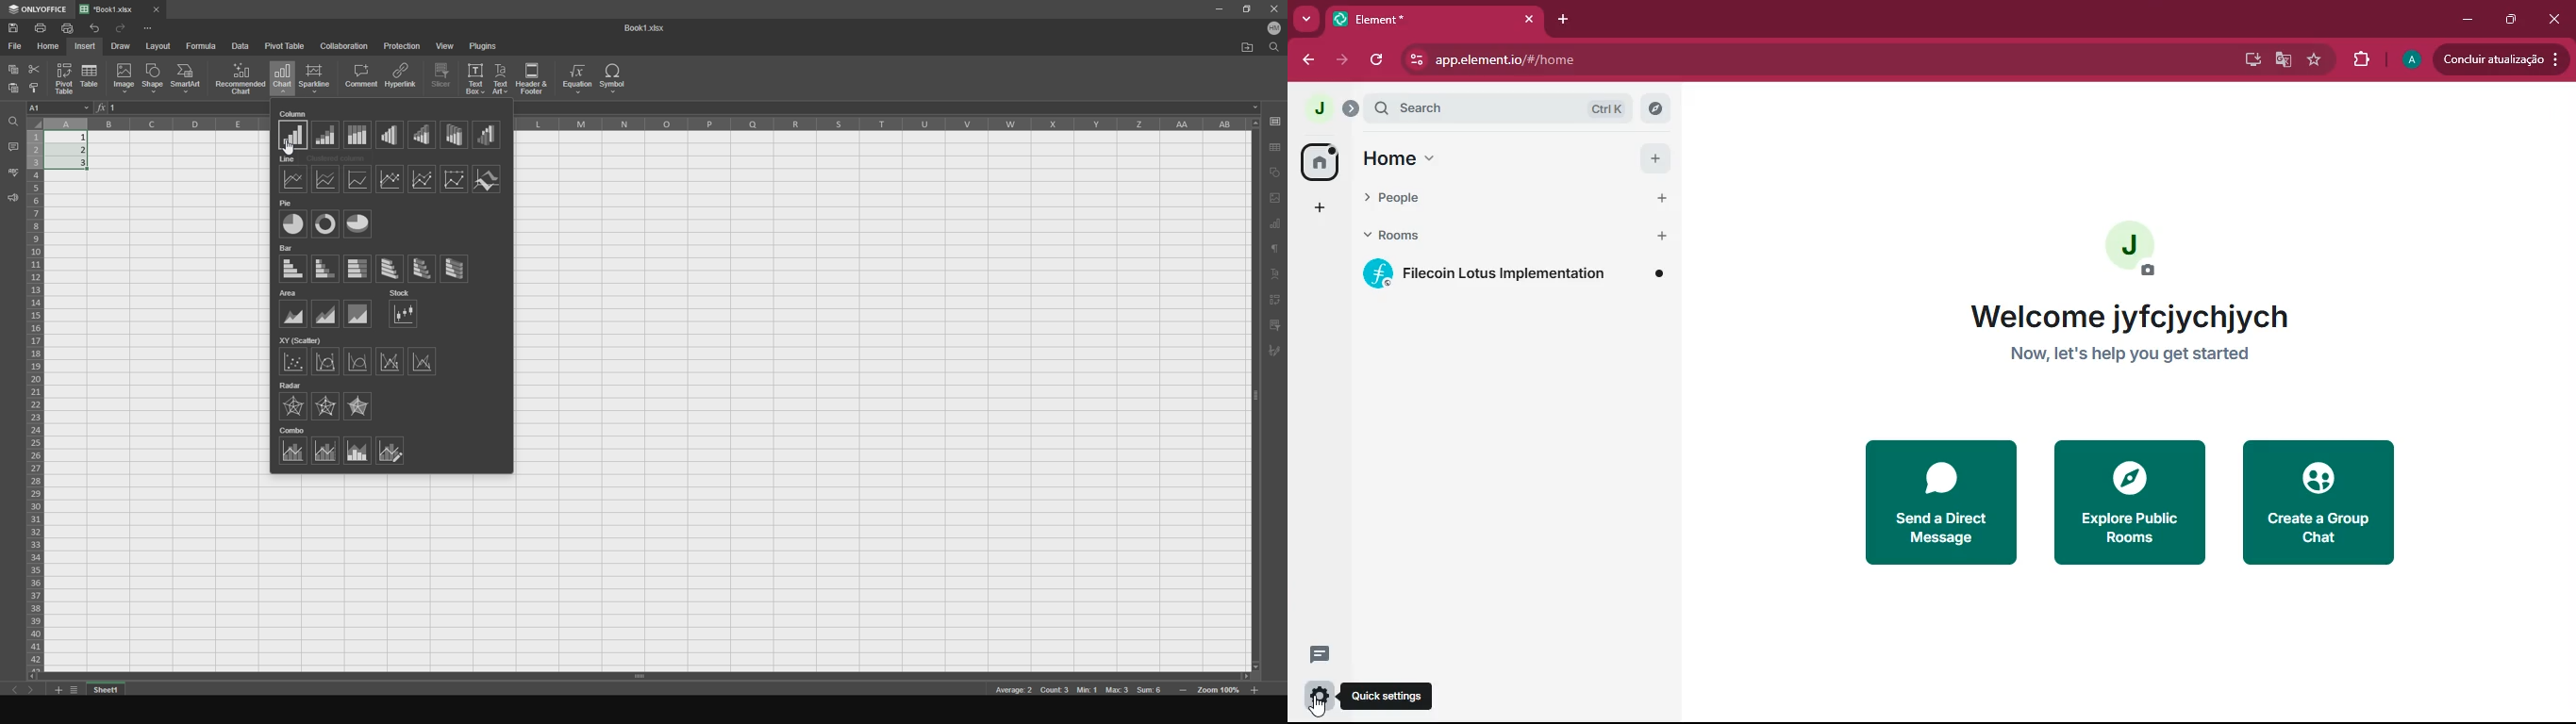 Image resolution: width=2576 pixels, height=728 pixels. What do you see at coordinates (1276, 225) in the screenshot?
I see `chart` at bounding box center [1276, 225].